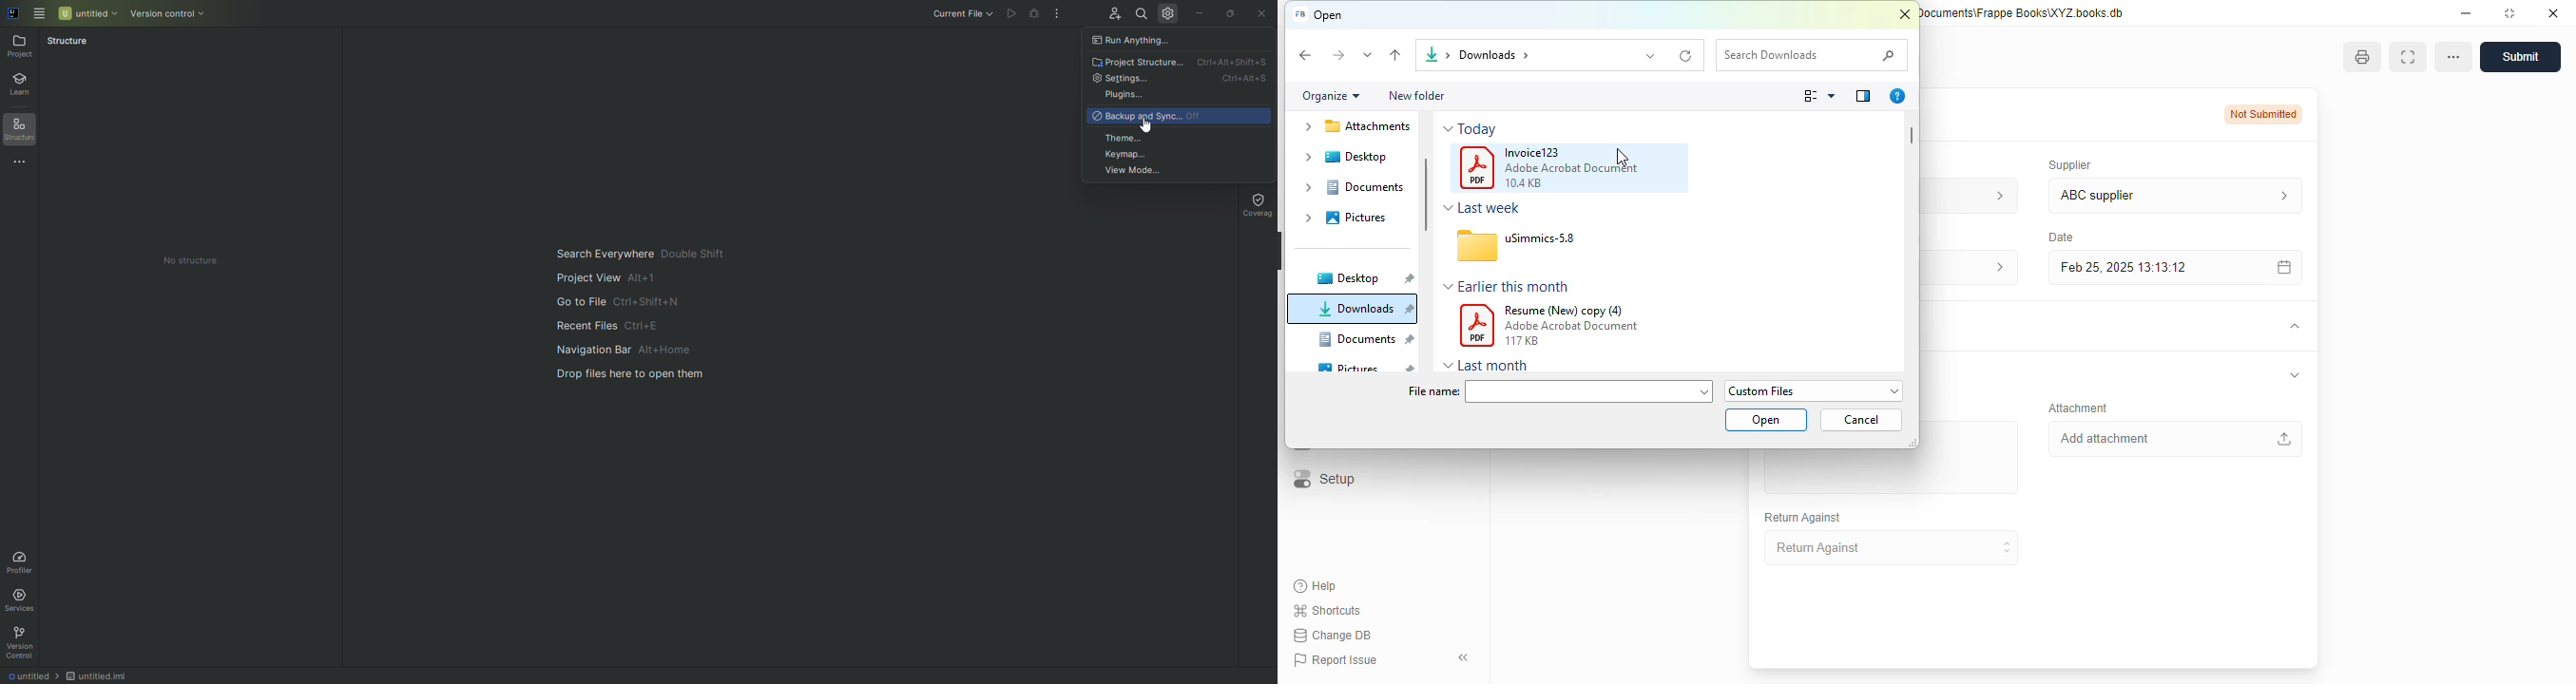 The width and height of the screenshot is (2576, 700). Describe the element at coordinates (2279, 196) in the screenshot. I see `supplier information` at that location.